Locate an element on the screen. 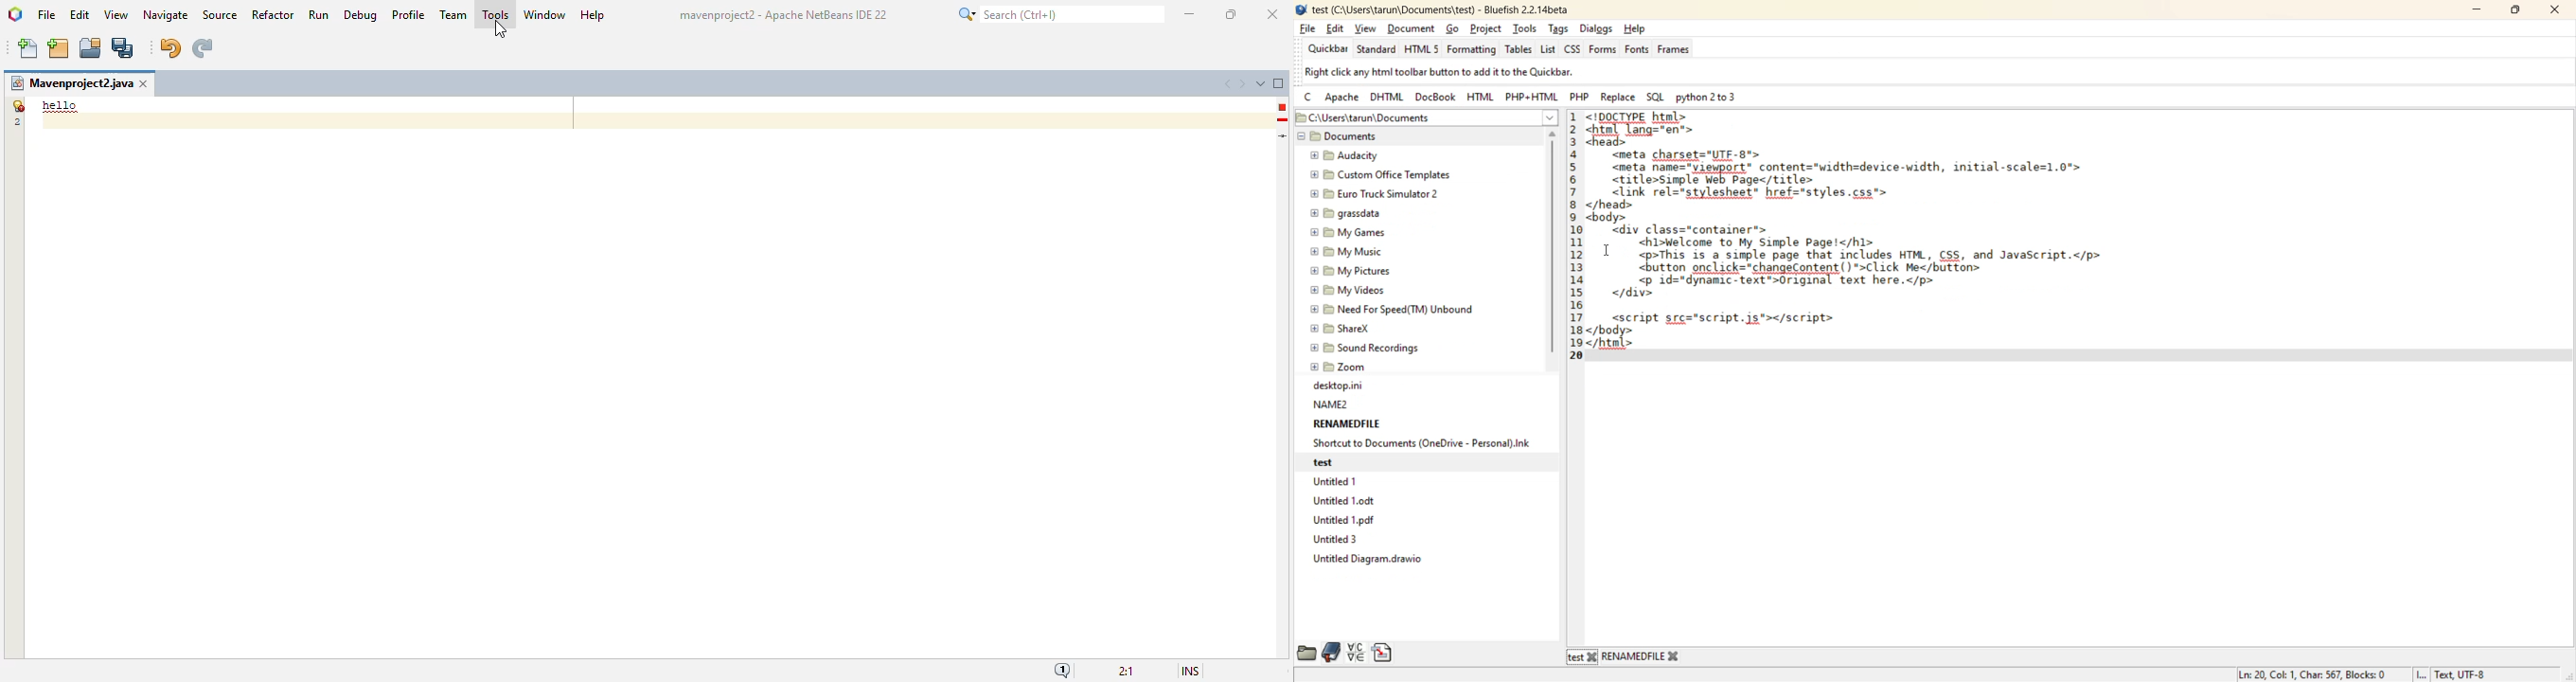 Image resolution: width=2576 pixels, height=700 pixels. documents is located at coordinates (1359, 136).